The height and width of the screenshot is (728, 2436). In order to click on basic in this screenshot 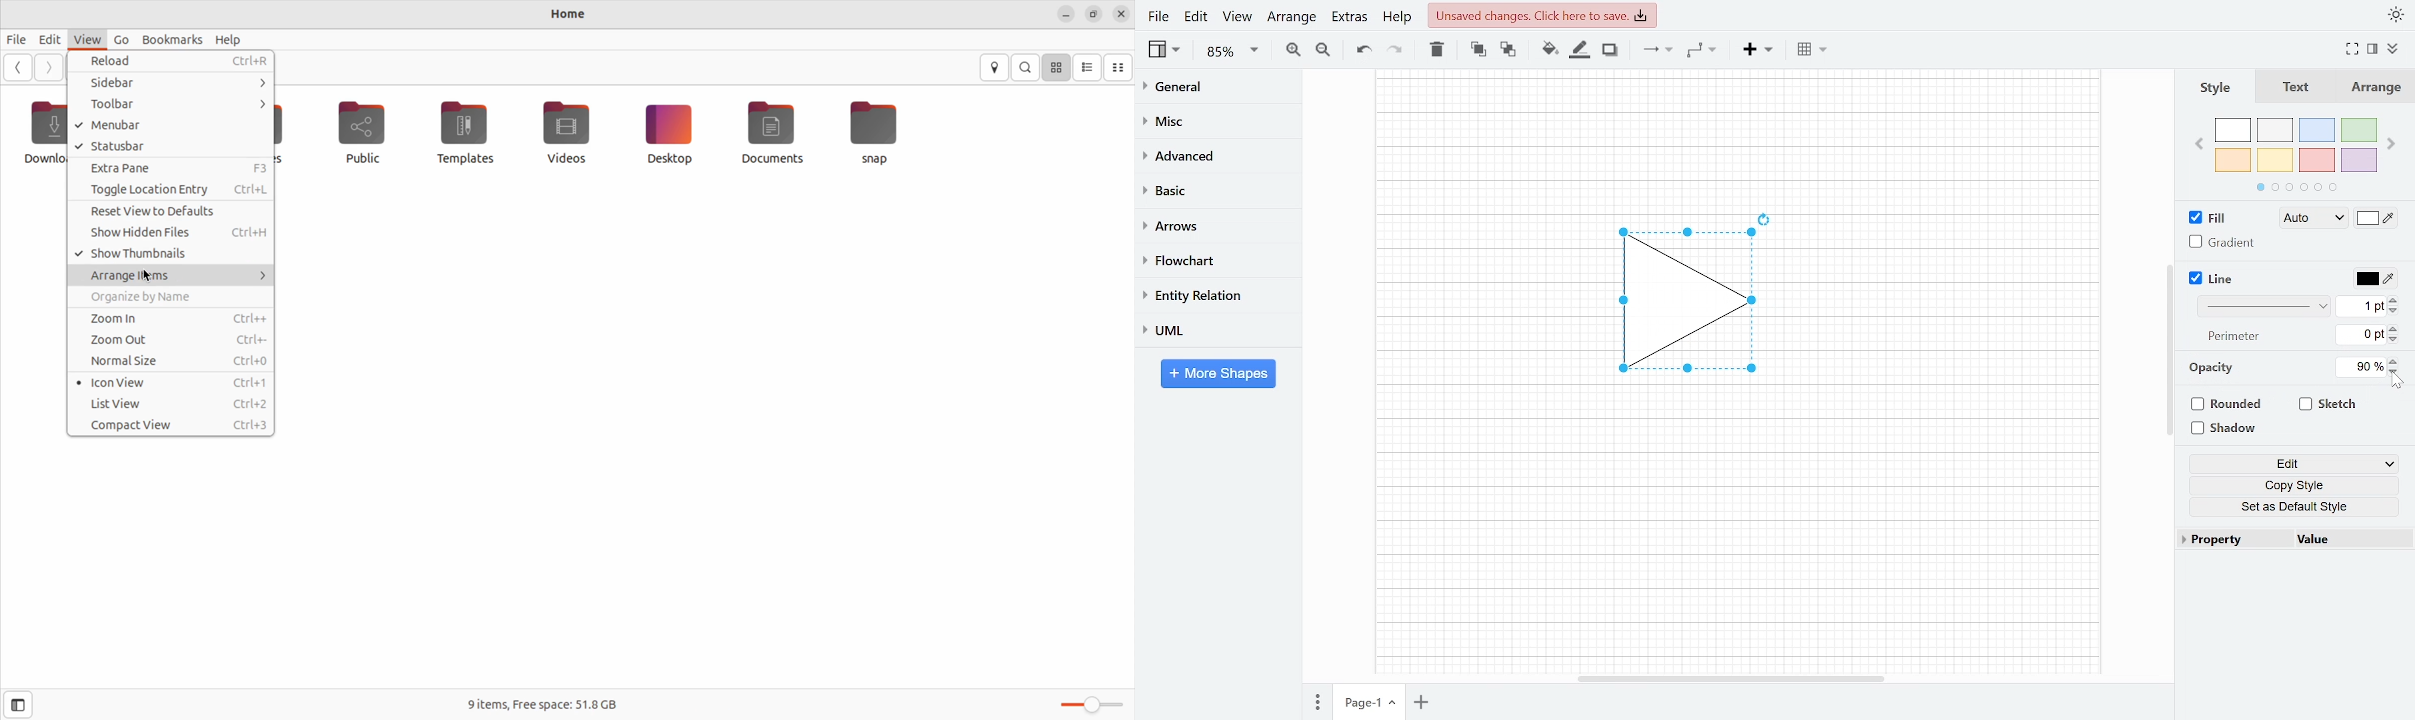, I will do `click(1211, 189)`.